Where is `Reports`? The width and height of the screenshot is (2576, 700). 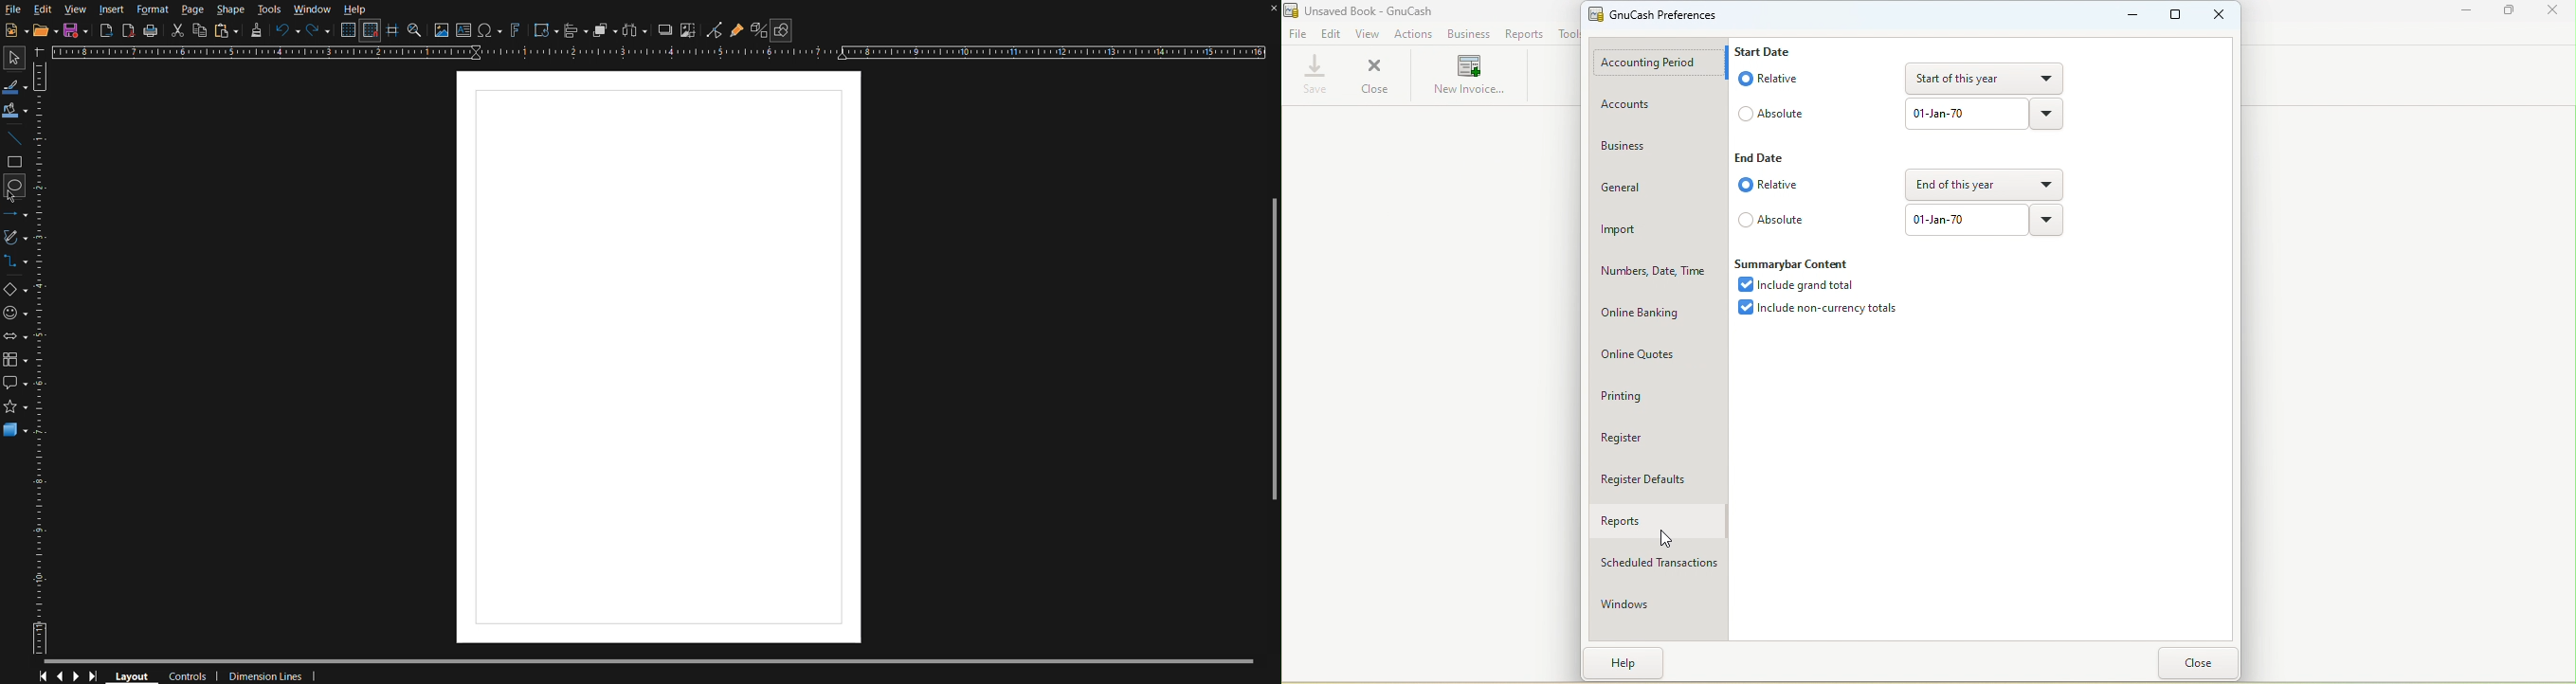 Reports is located at coordinates (1658, 523).